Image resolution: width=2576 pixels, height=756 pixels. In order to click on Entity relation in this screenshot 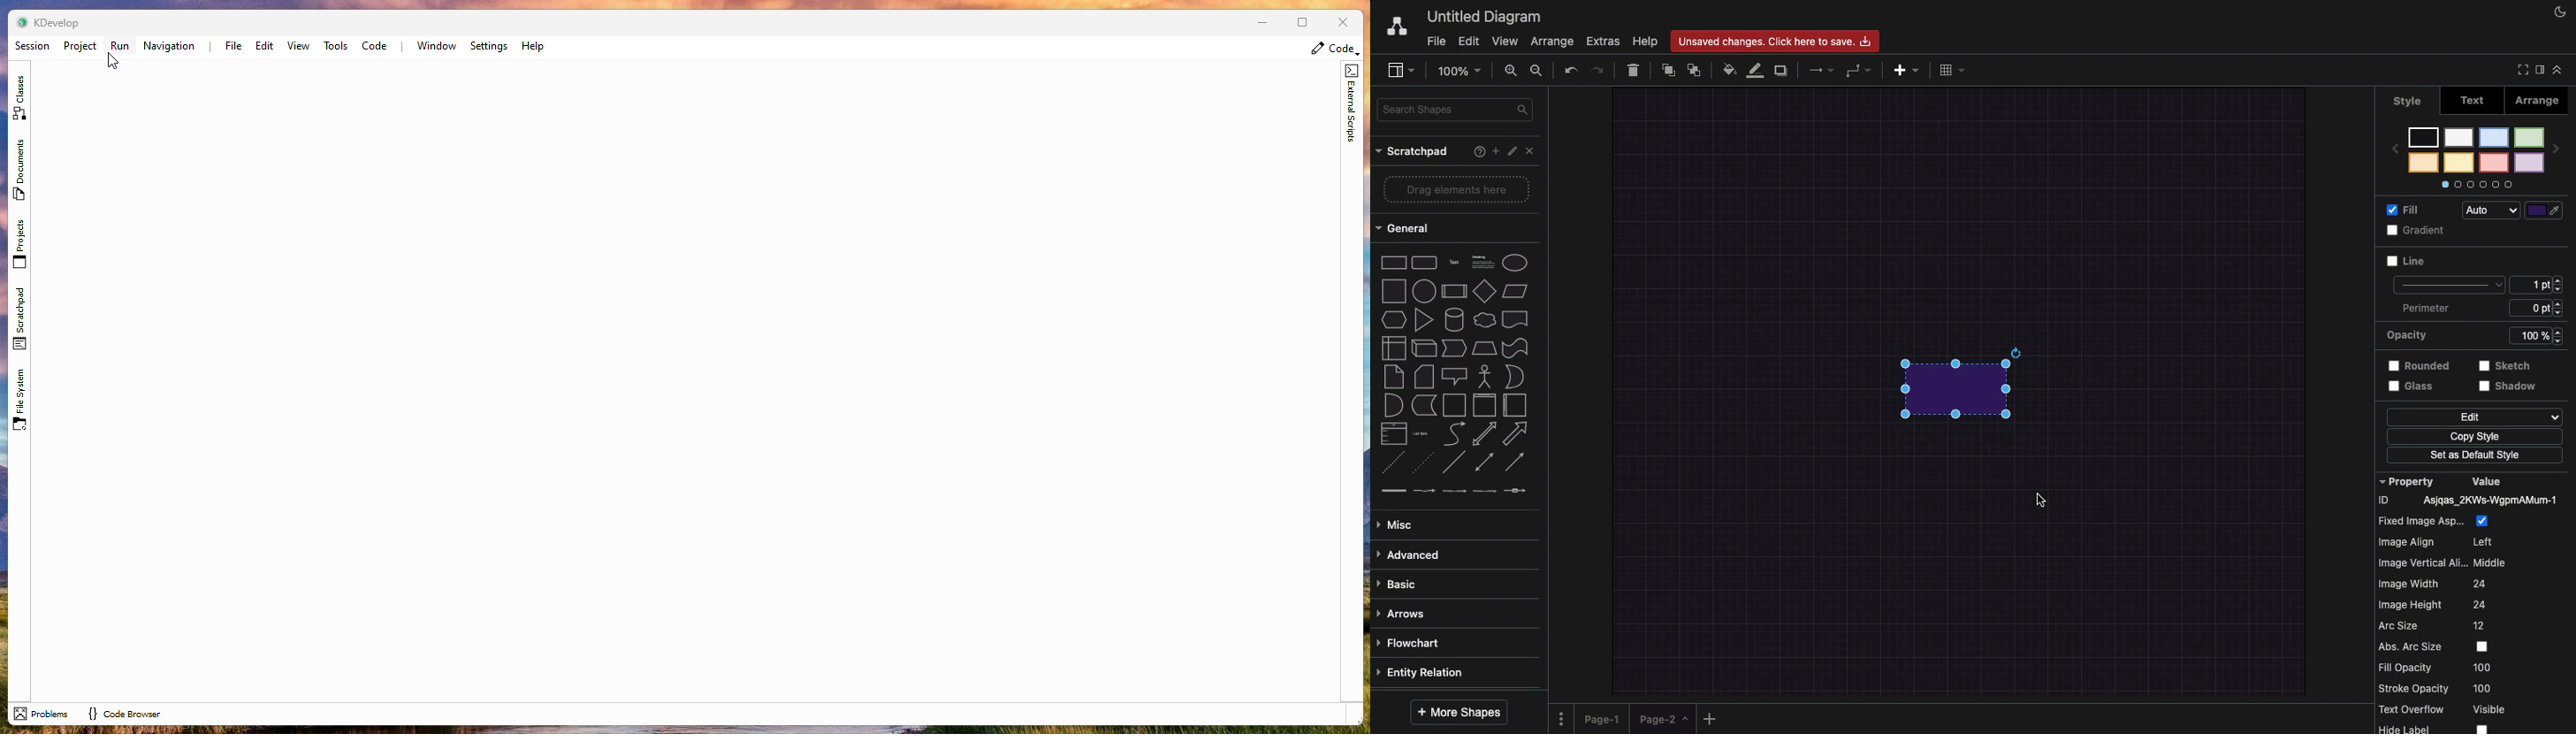, I will do `click(1424, 670)`.